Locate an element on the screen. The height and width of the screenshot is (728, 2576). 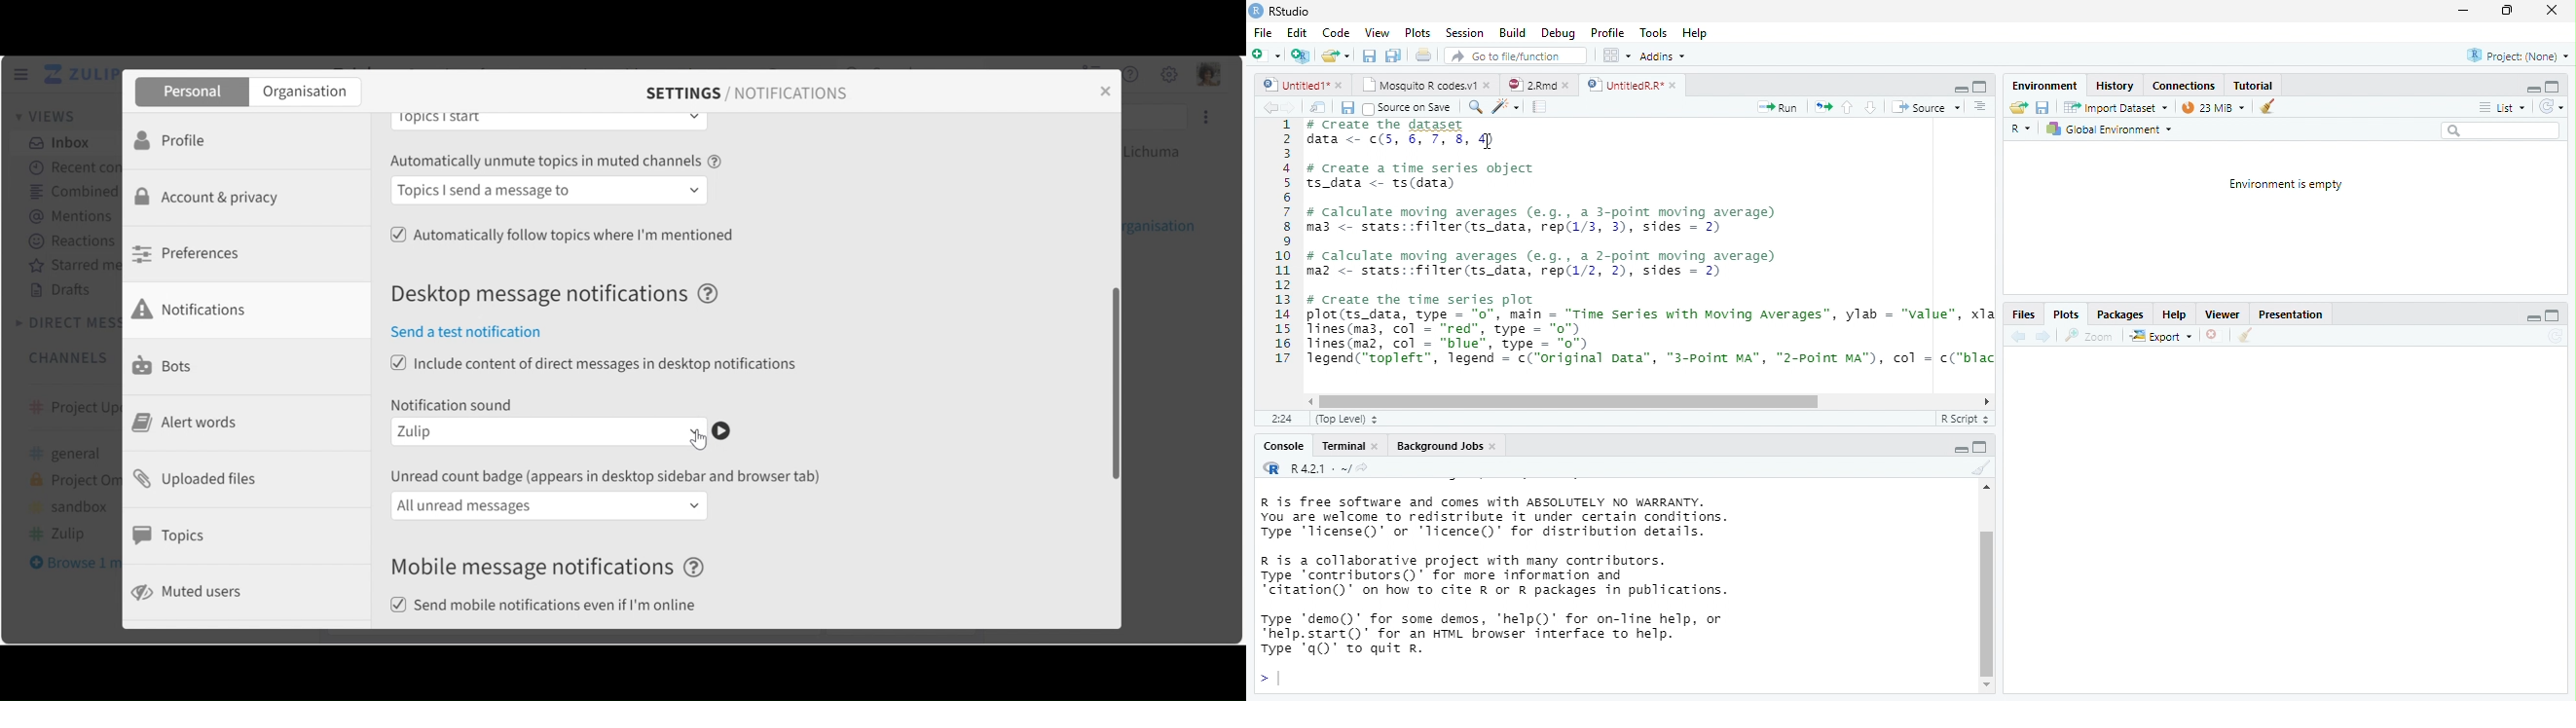
2:24 is located at coordinates (1282, 420).